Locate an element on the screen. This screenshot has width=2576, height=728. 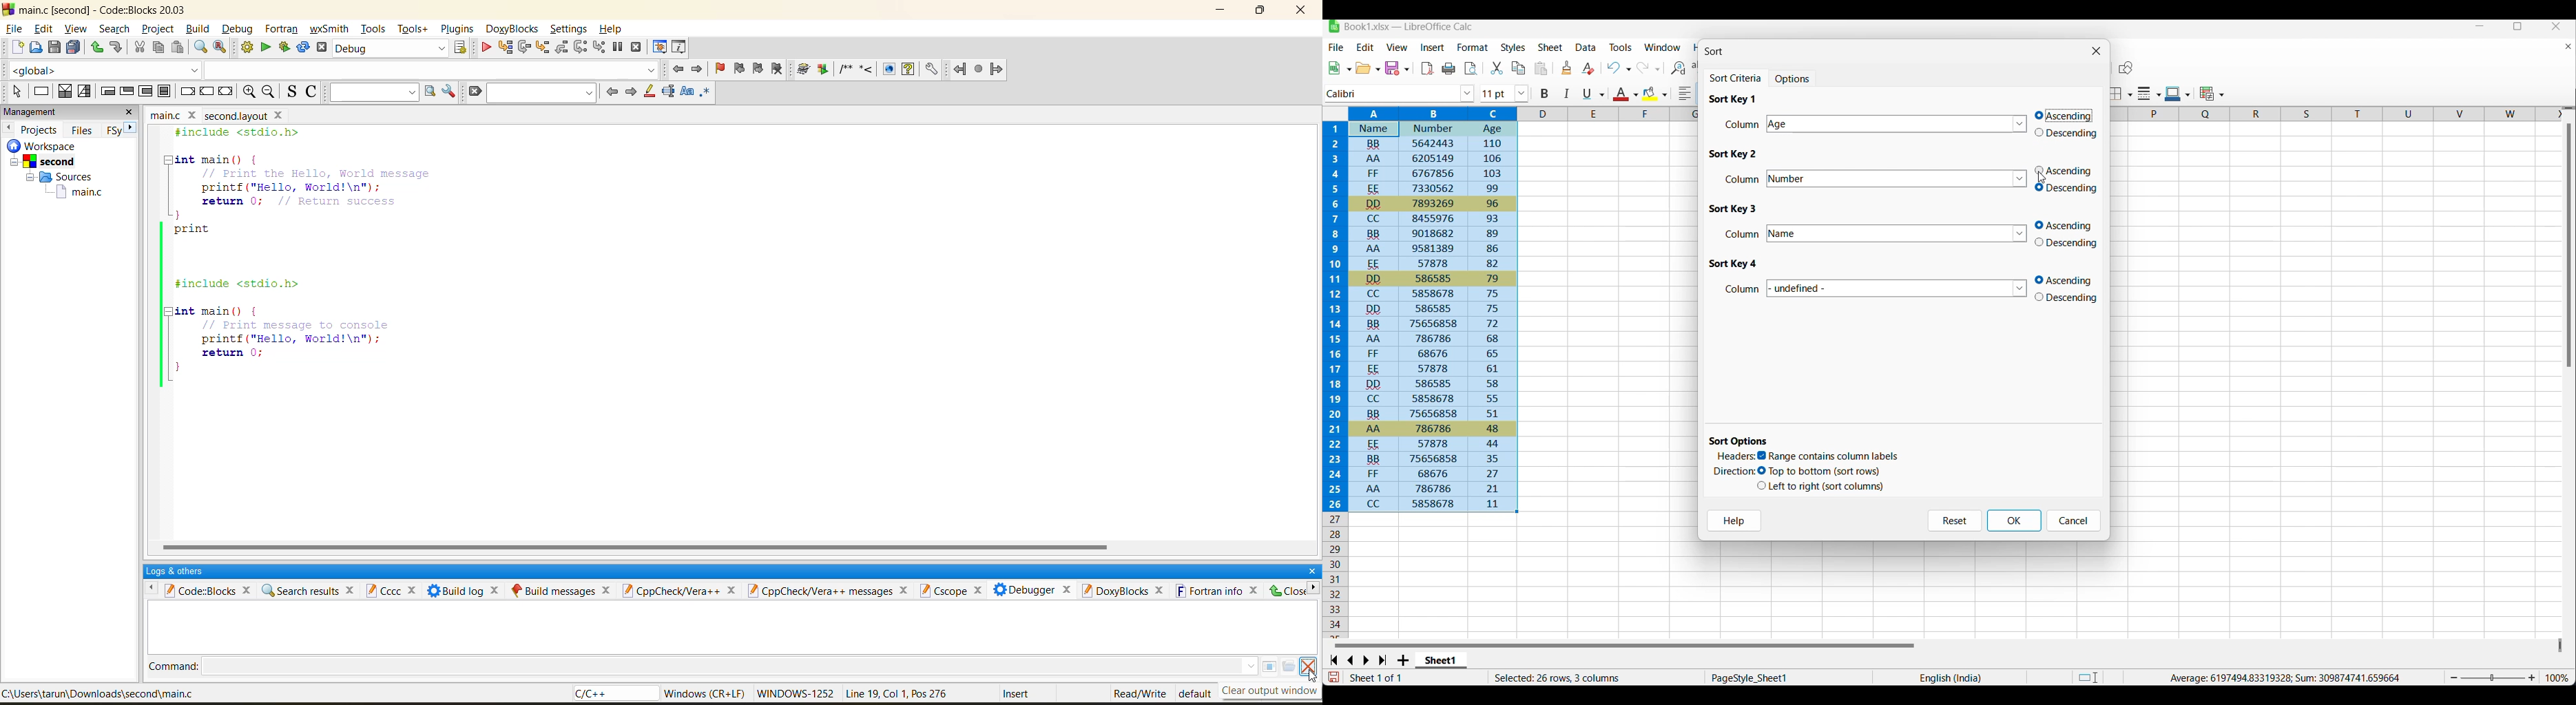
cppcheck/vera++ is located at coordinates (685, 589).